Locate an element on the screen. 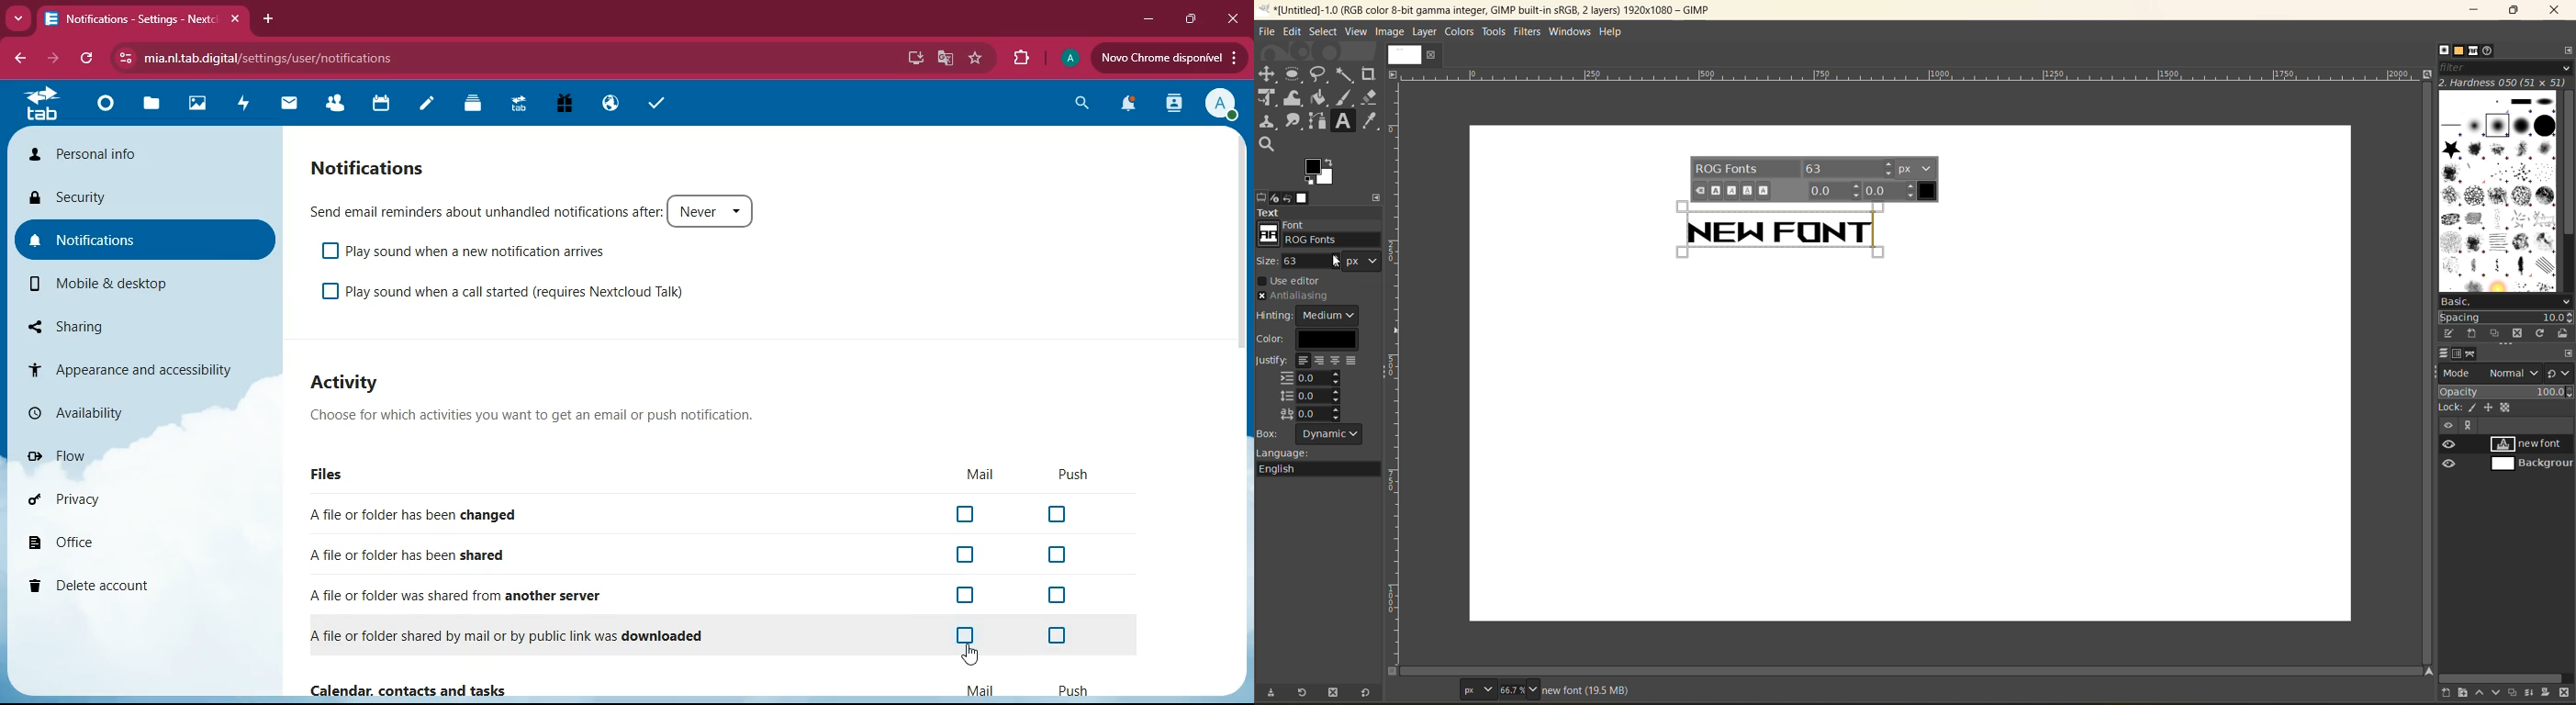 This screenshot has height=728, width=2576. privacy is located at coordinates (111, 497).